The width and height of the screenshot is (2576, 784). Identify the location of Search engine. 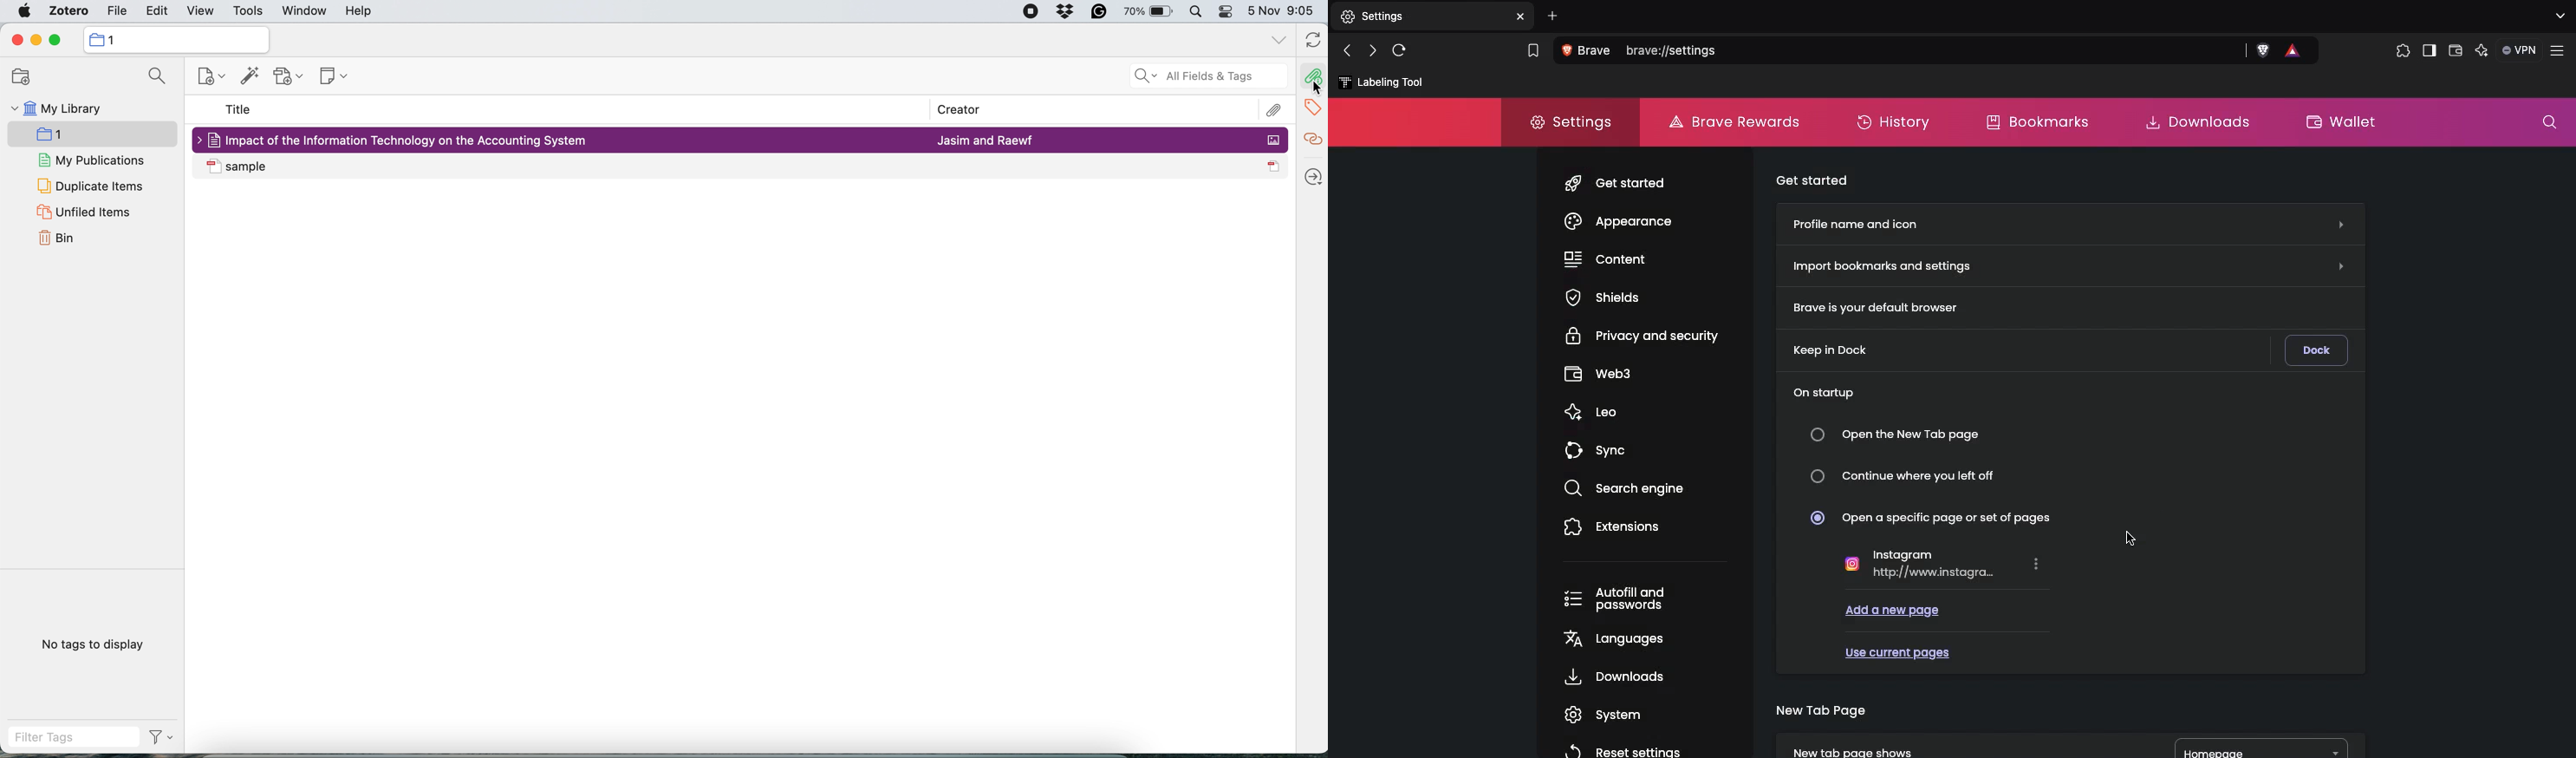
(1618, 486).